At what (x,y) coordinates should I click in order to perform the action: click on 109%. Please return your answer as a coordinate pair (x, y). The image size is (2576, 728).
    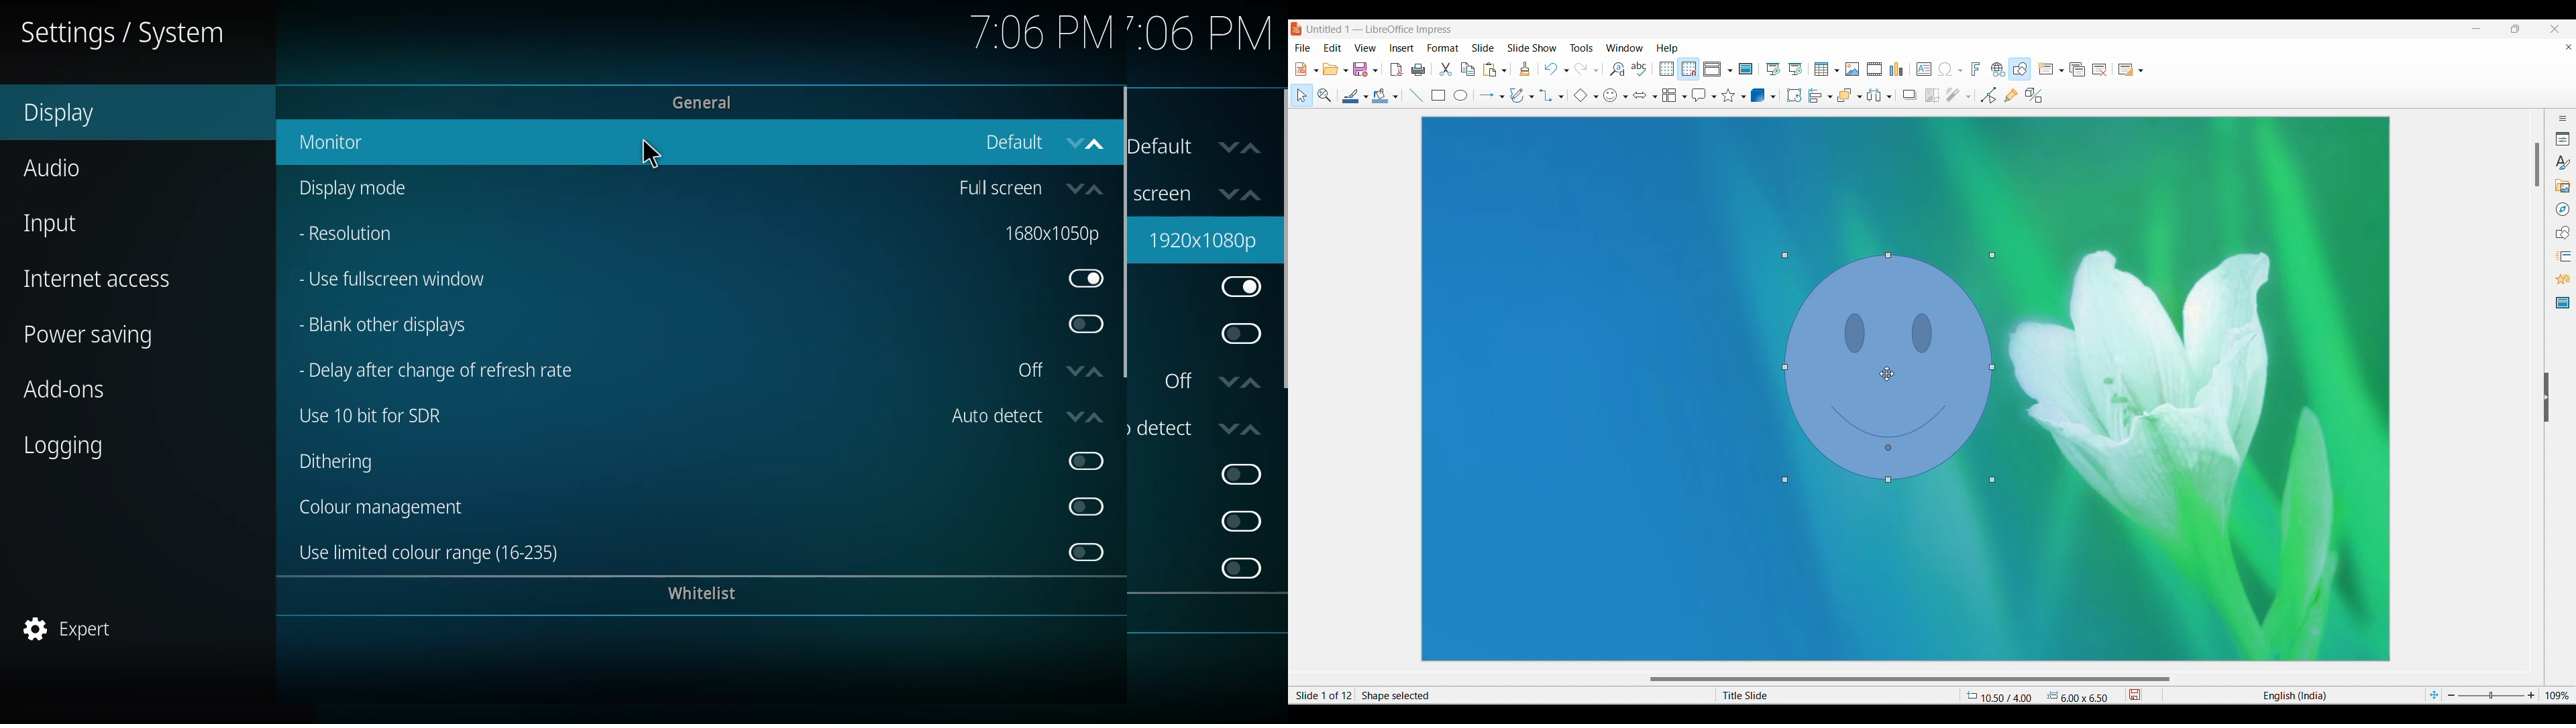
    Looking at the image, I should click on (2557, 695).